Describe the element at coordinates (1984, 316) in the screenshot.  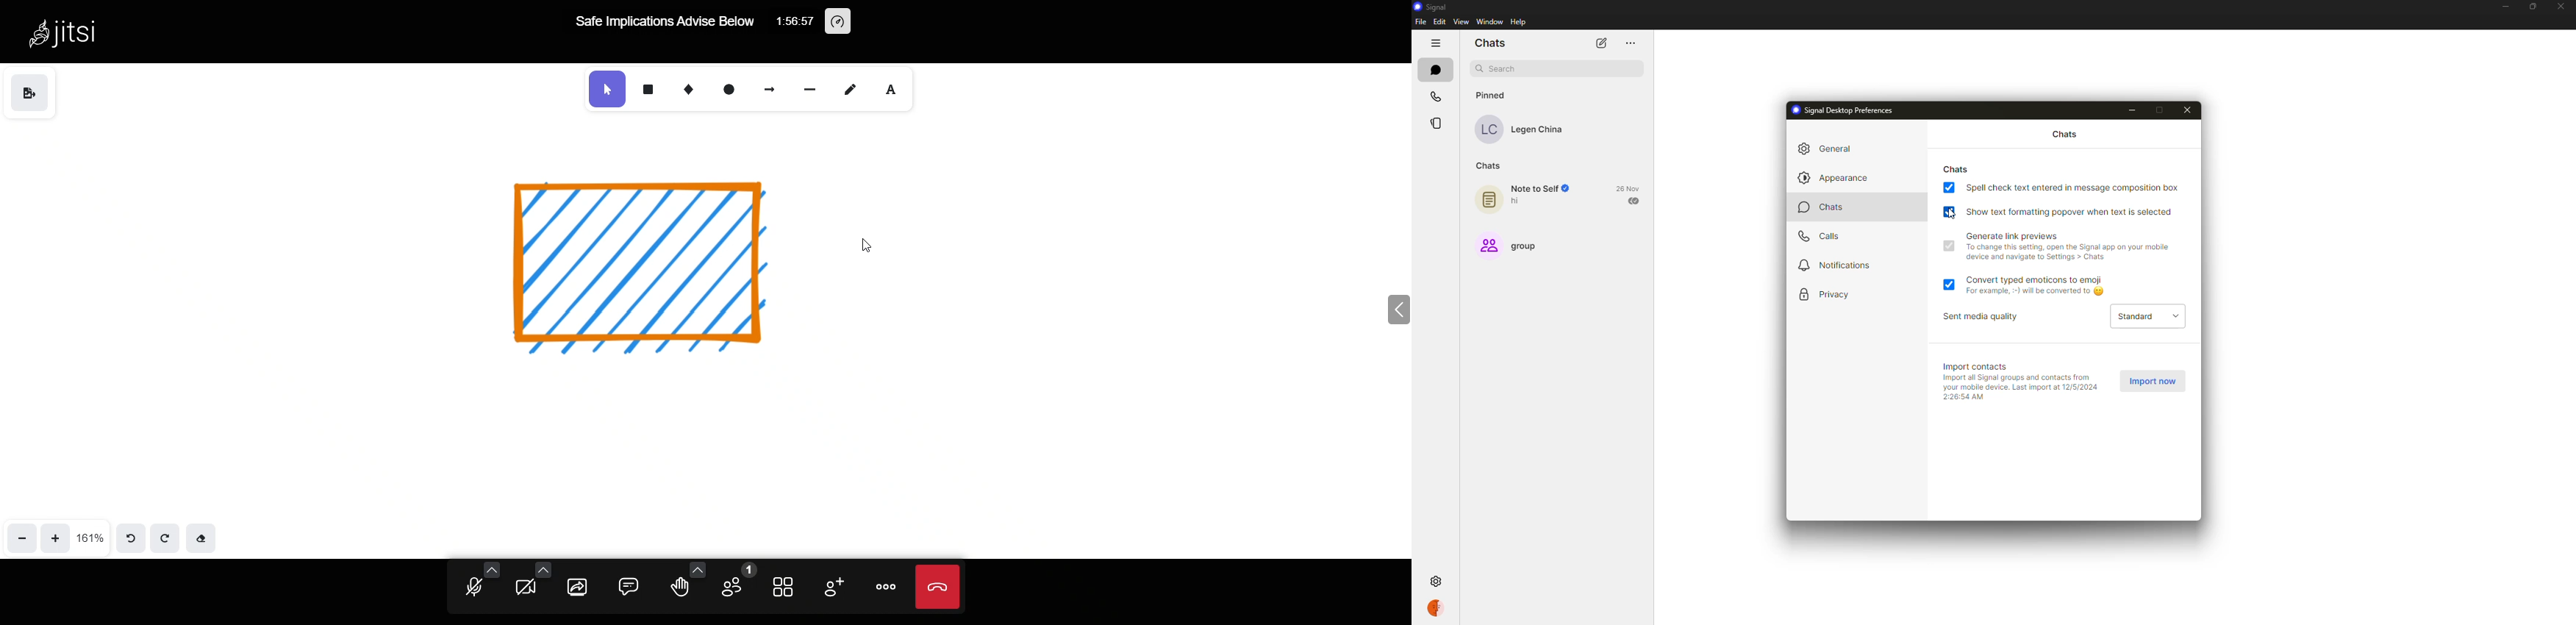
I see `sent media quality` at that location.